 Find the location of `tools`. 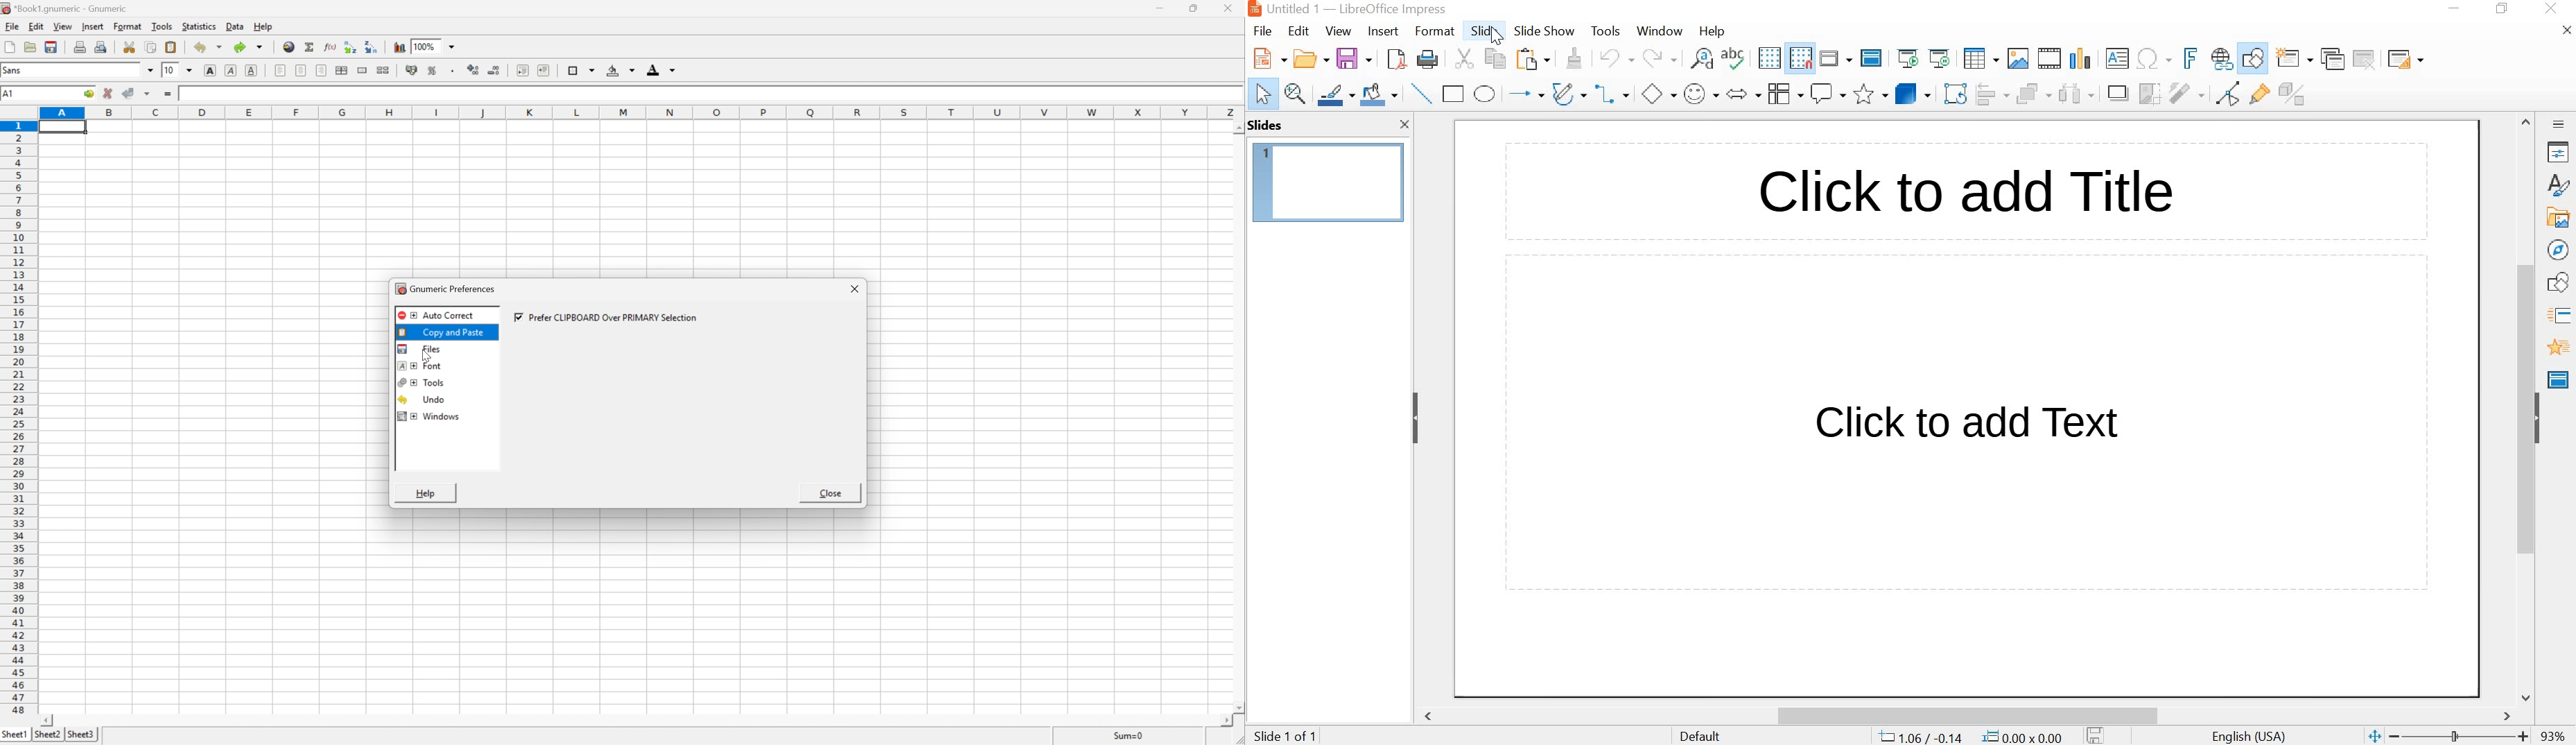

tools is located at coordinates (161, 27).